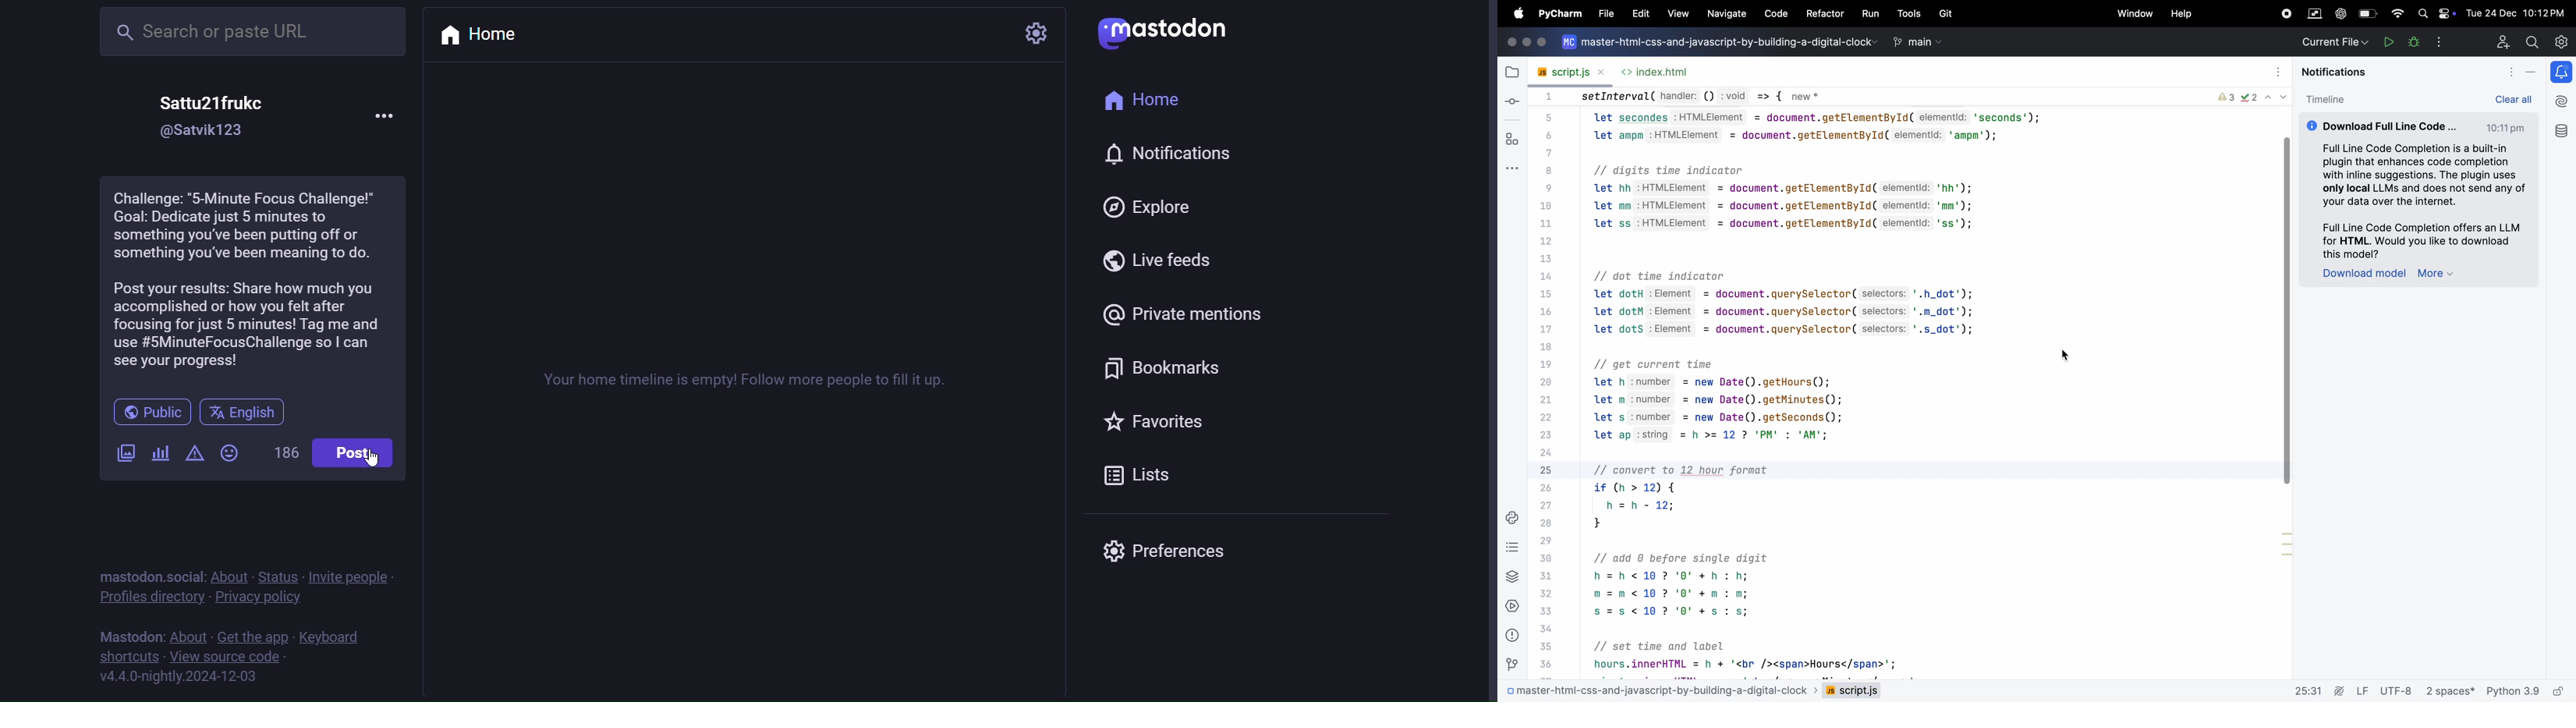 This screenshot has height=728, width=2576. What do you see at coordinates (1511, 72) in the screenshot?
I see `file` at bounding box center [1511, 72].